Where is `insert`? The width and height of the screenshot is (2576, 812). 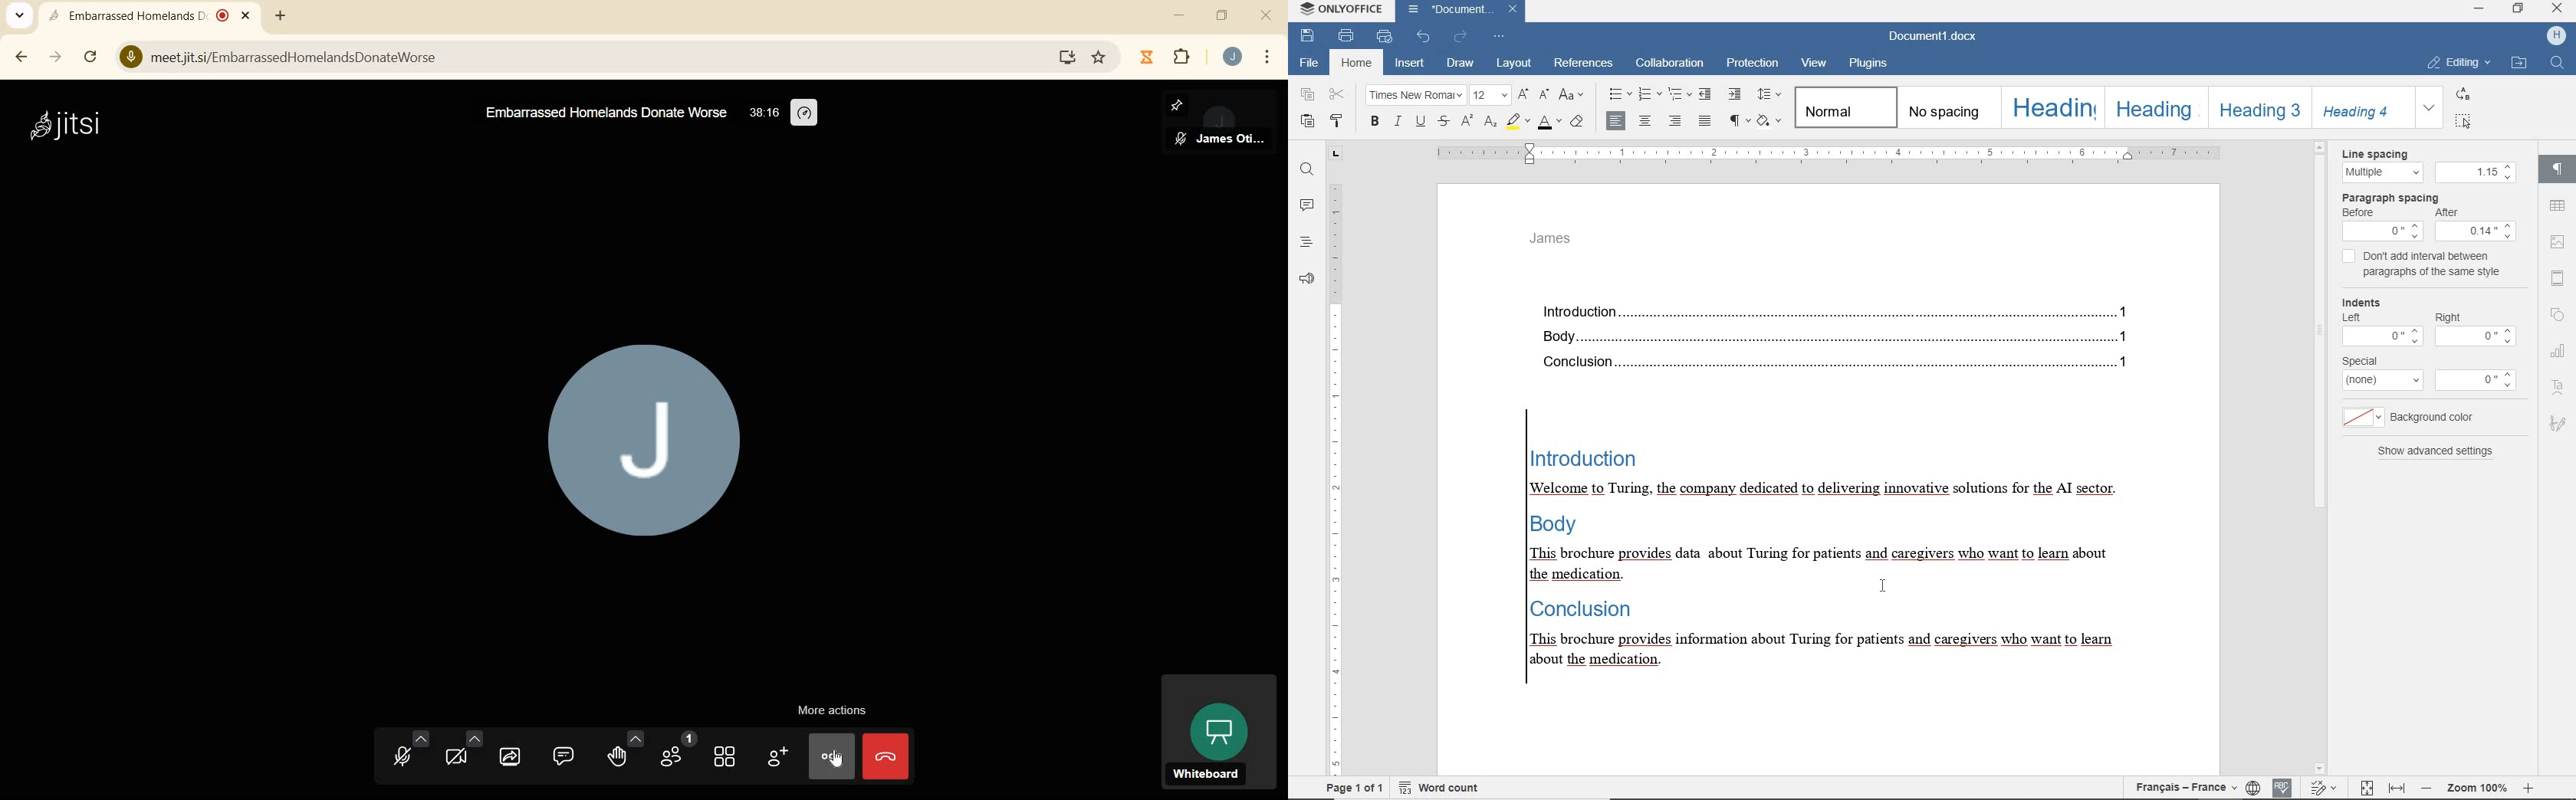
insert is located at coordinates (1410, 63).